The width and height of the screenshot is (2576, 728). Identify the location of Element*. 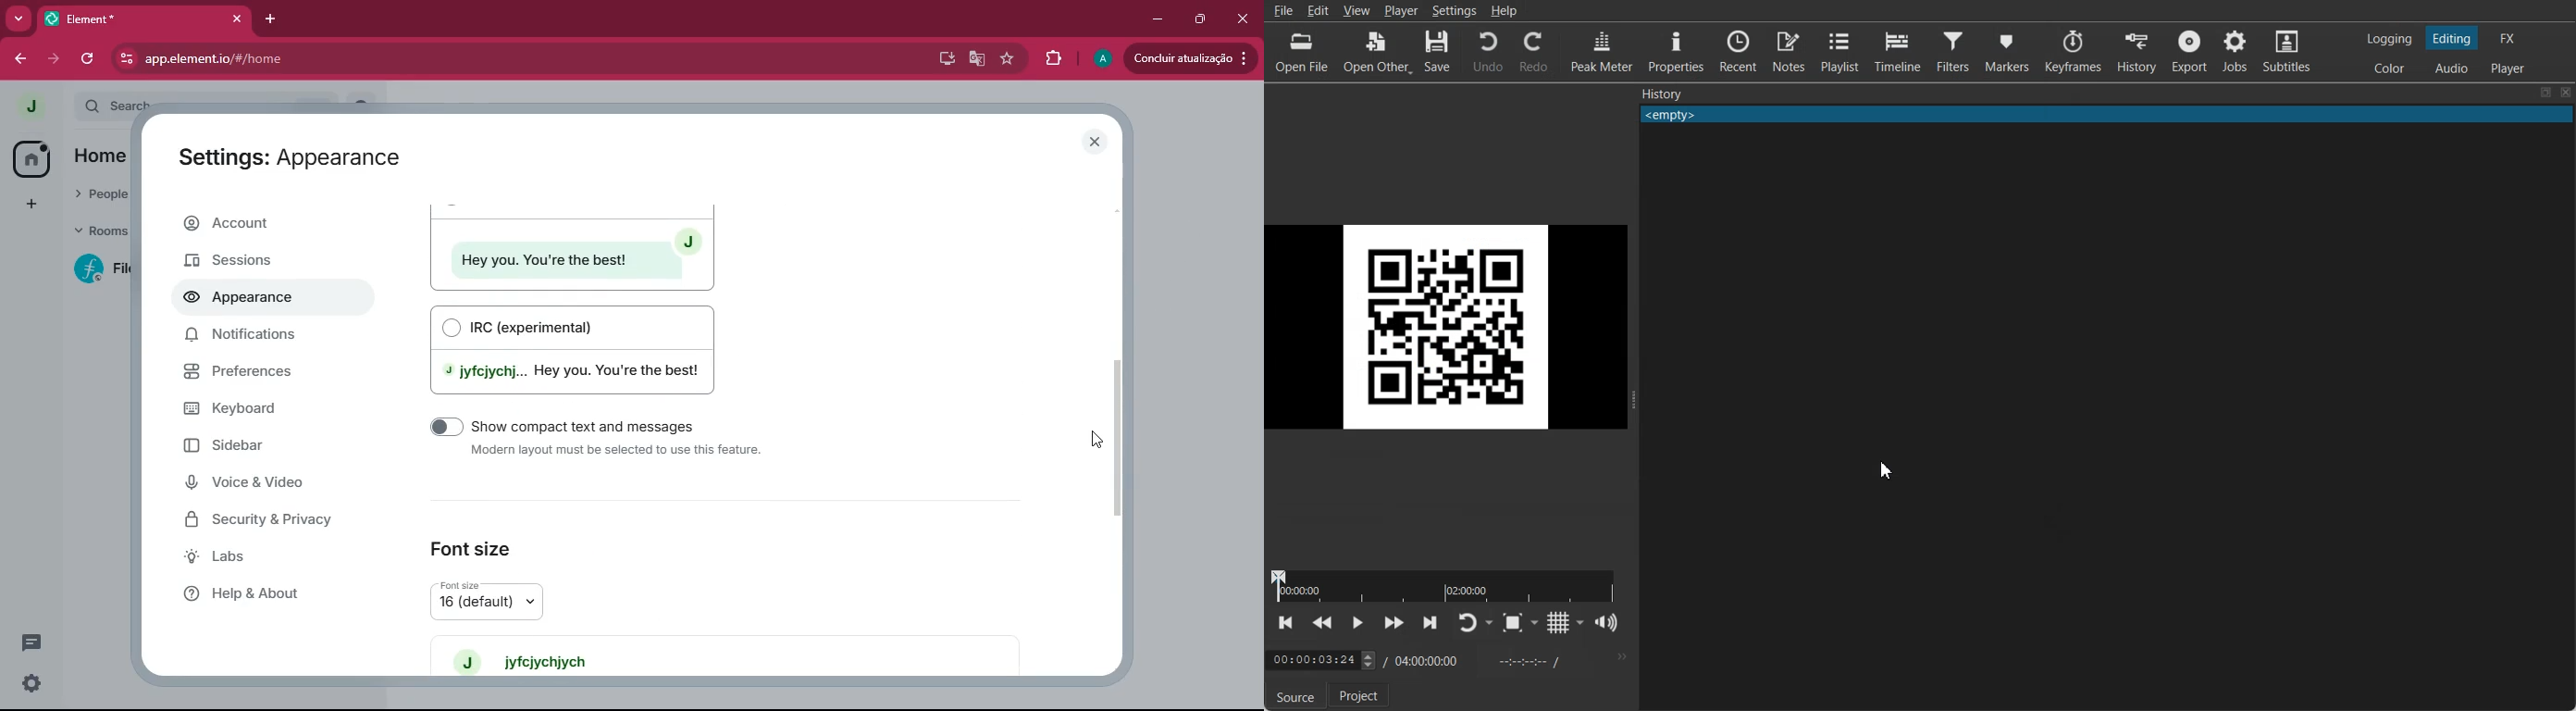
(129, 19).